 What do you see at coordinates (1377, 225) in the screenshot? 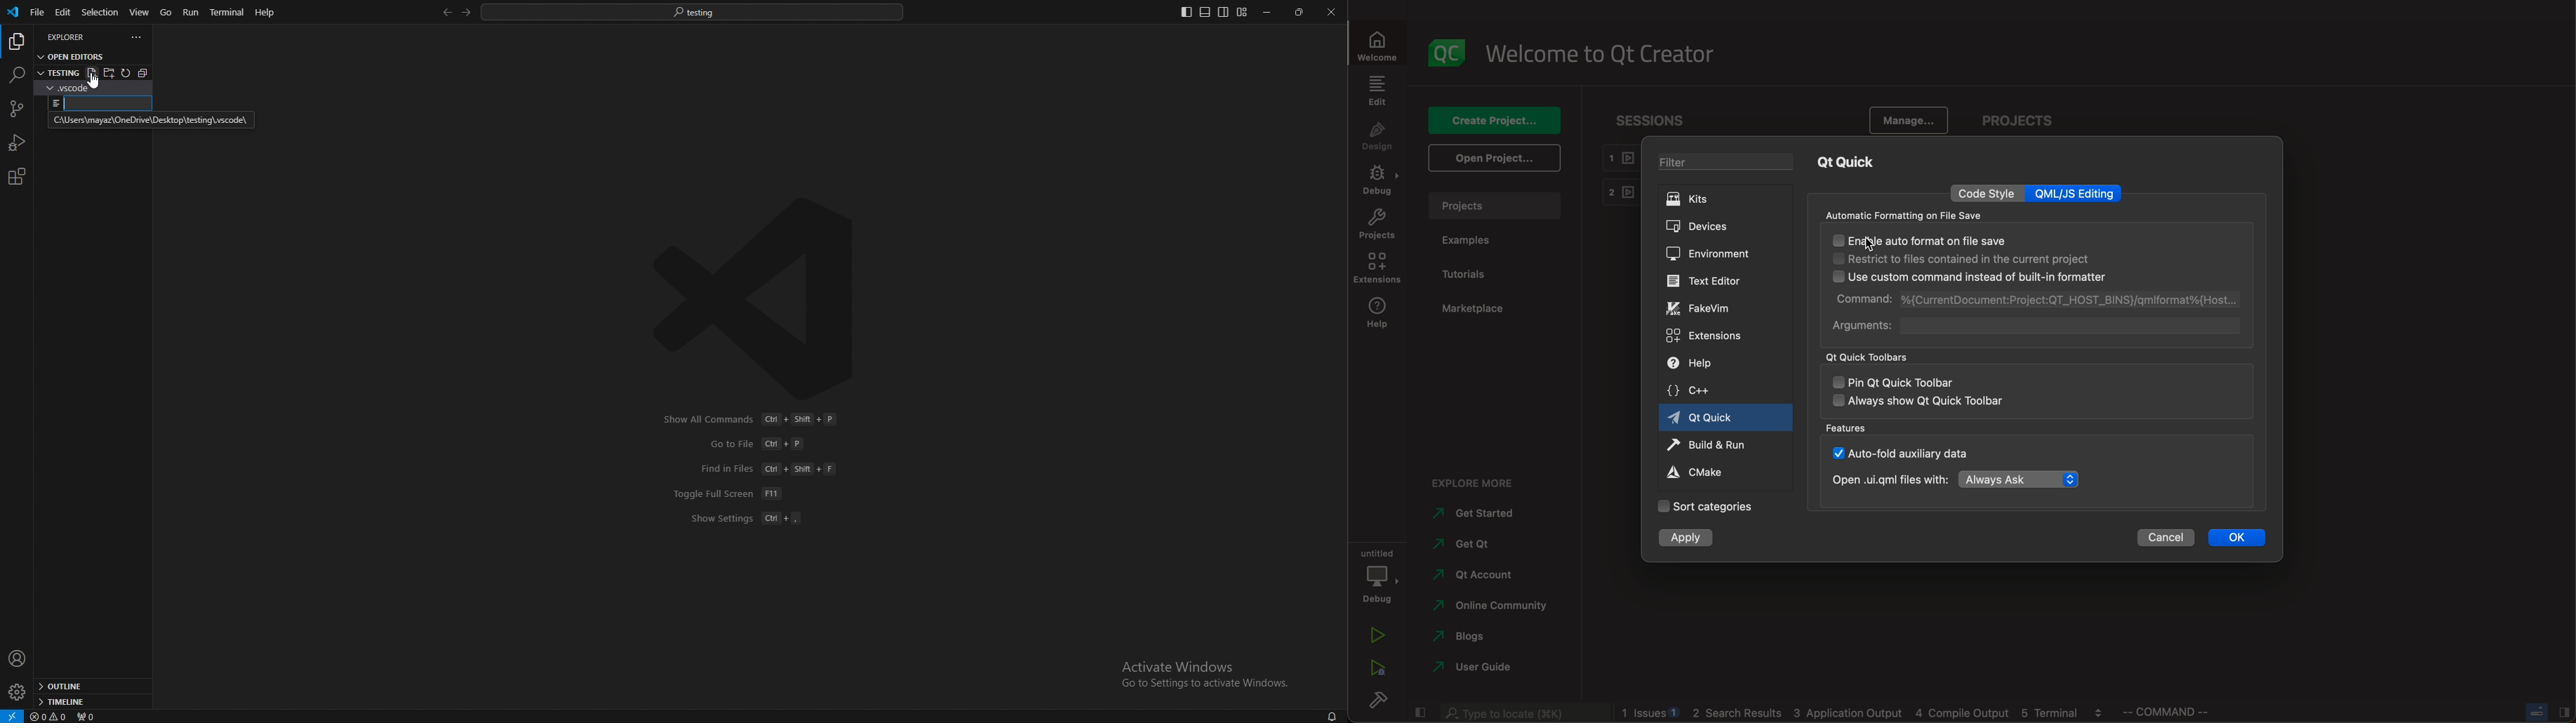
I see `projects` at bounding box center [1377, 225].